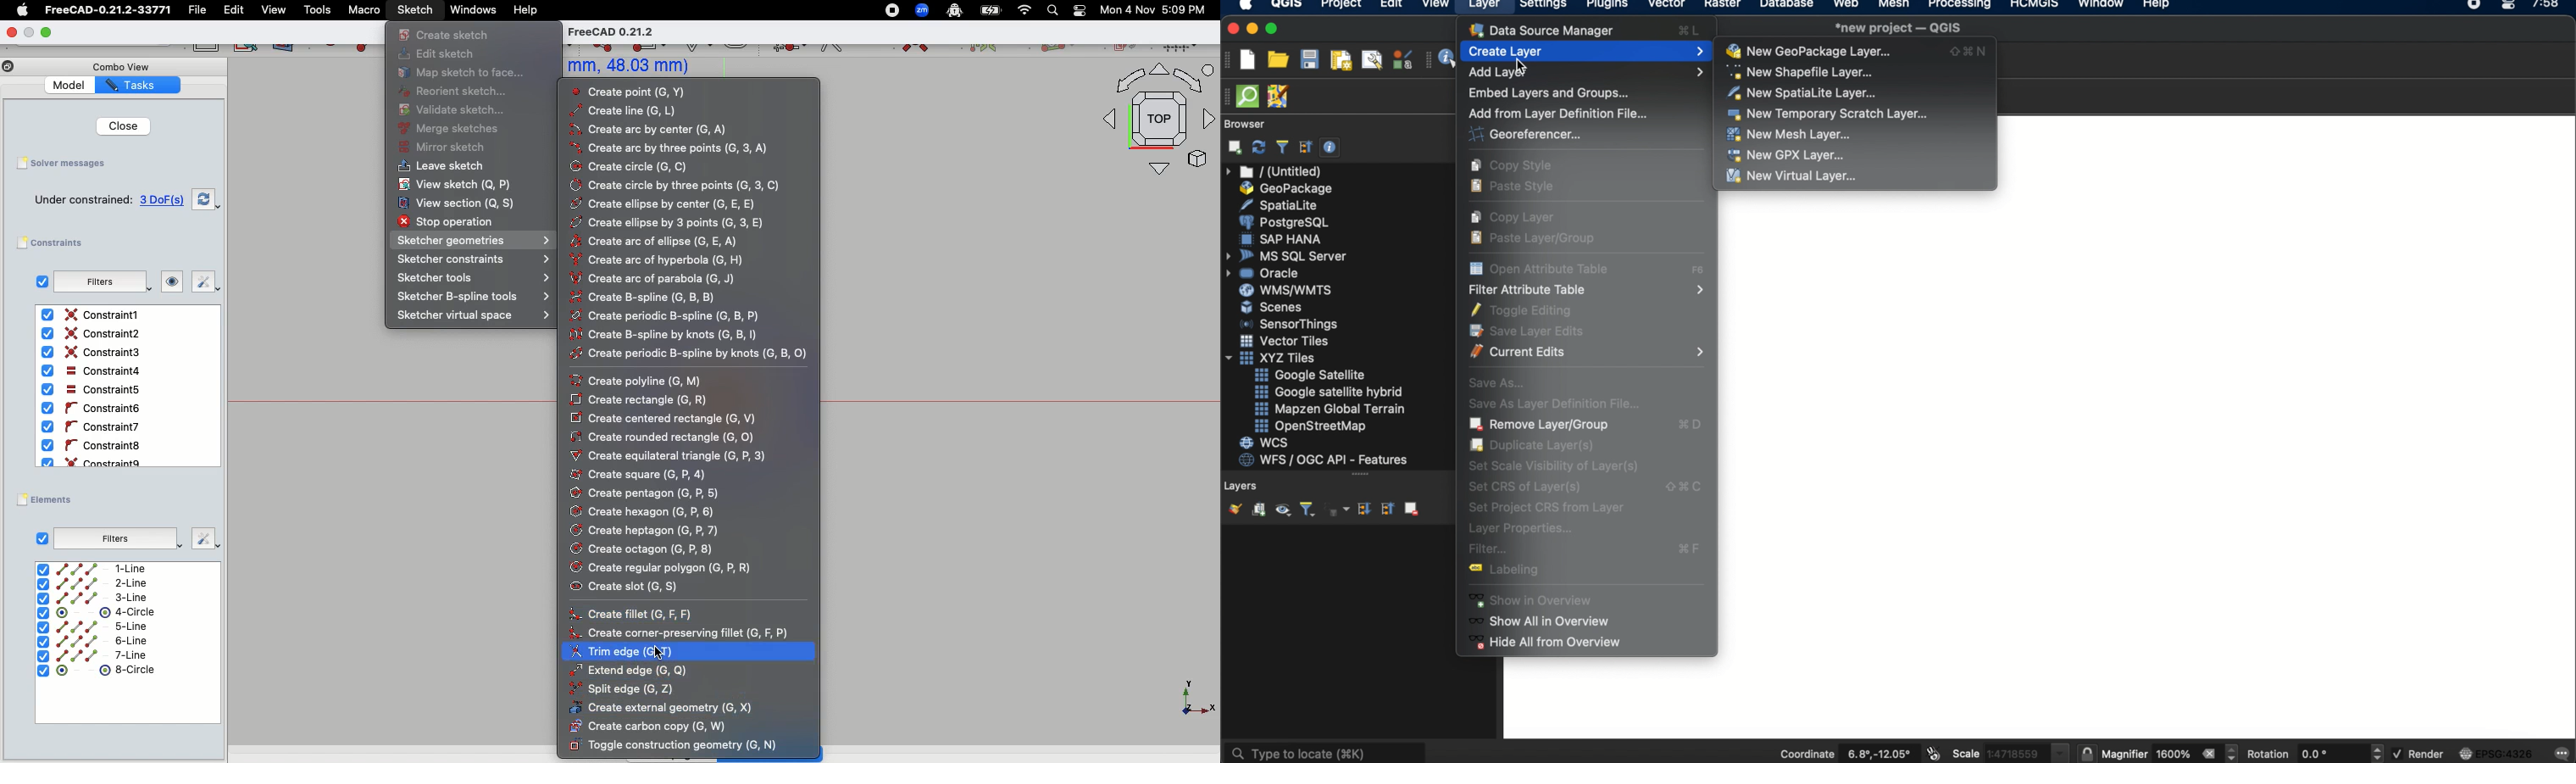 The height and width of the screenshot is (784, 2576). I want to click on Elements, so click(49, 499).